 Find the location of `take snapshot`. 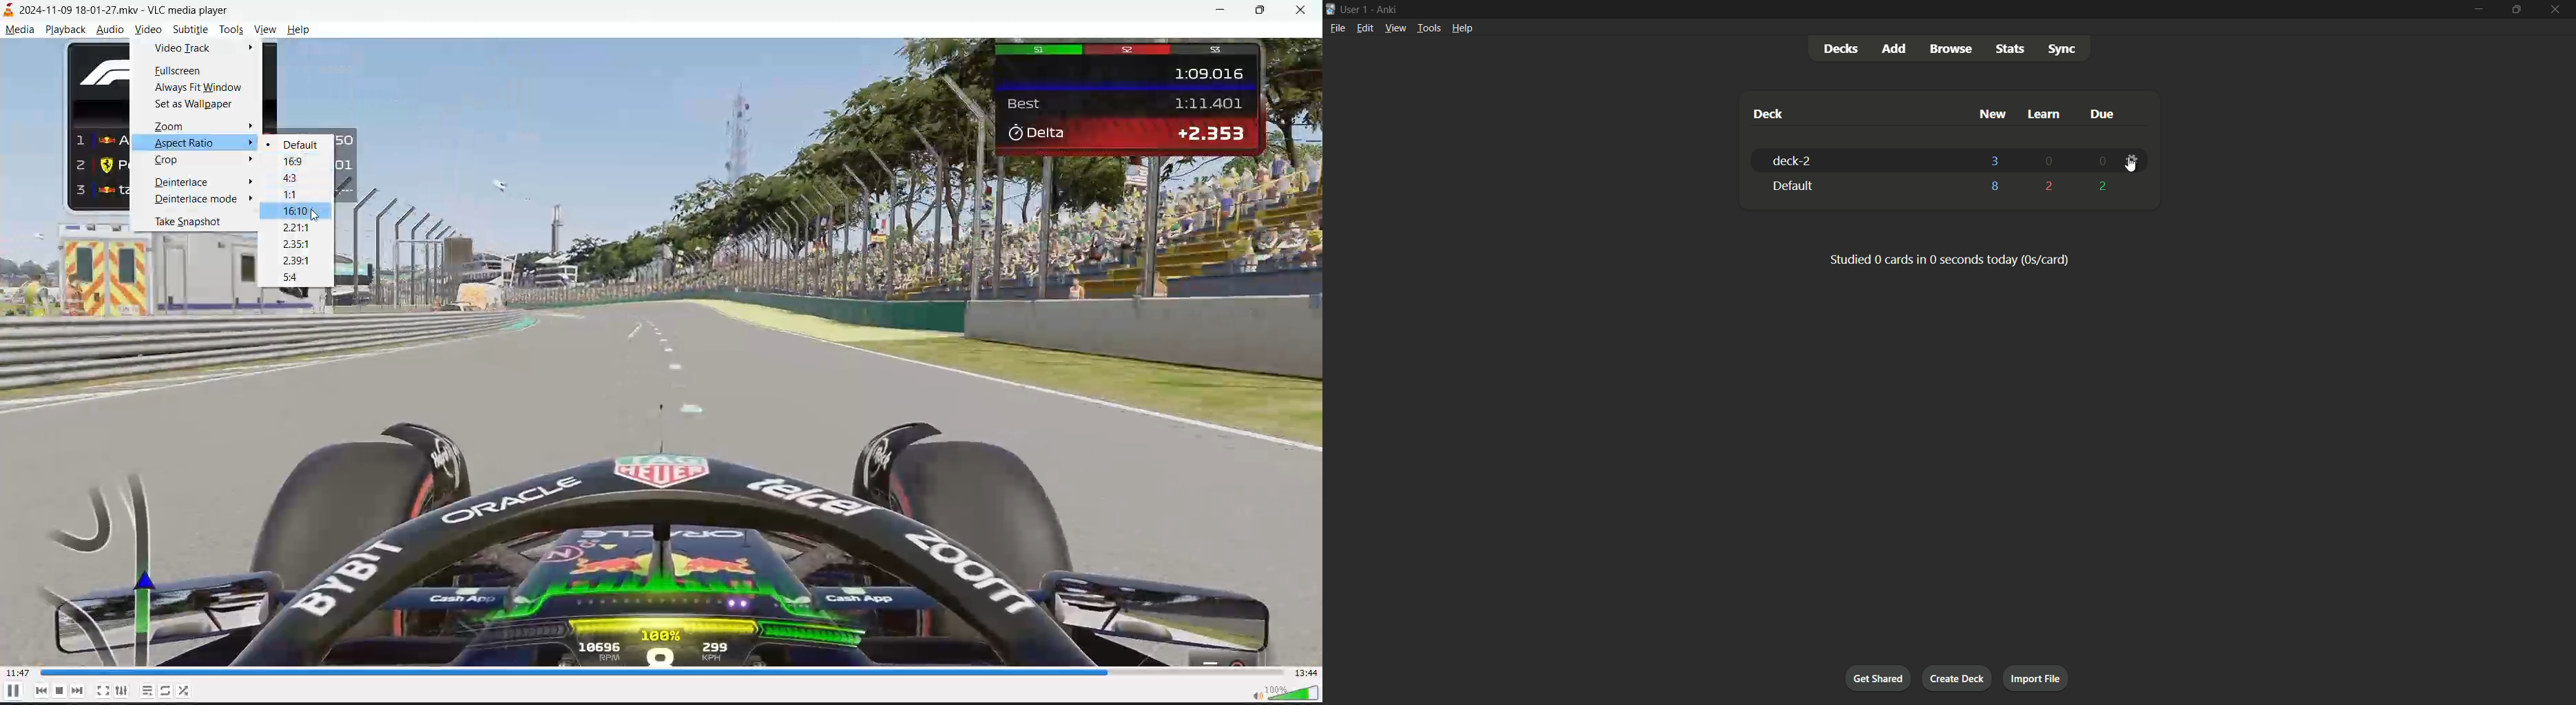

take snapshot is located at coordinates (194, 223).